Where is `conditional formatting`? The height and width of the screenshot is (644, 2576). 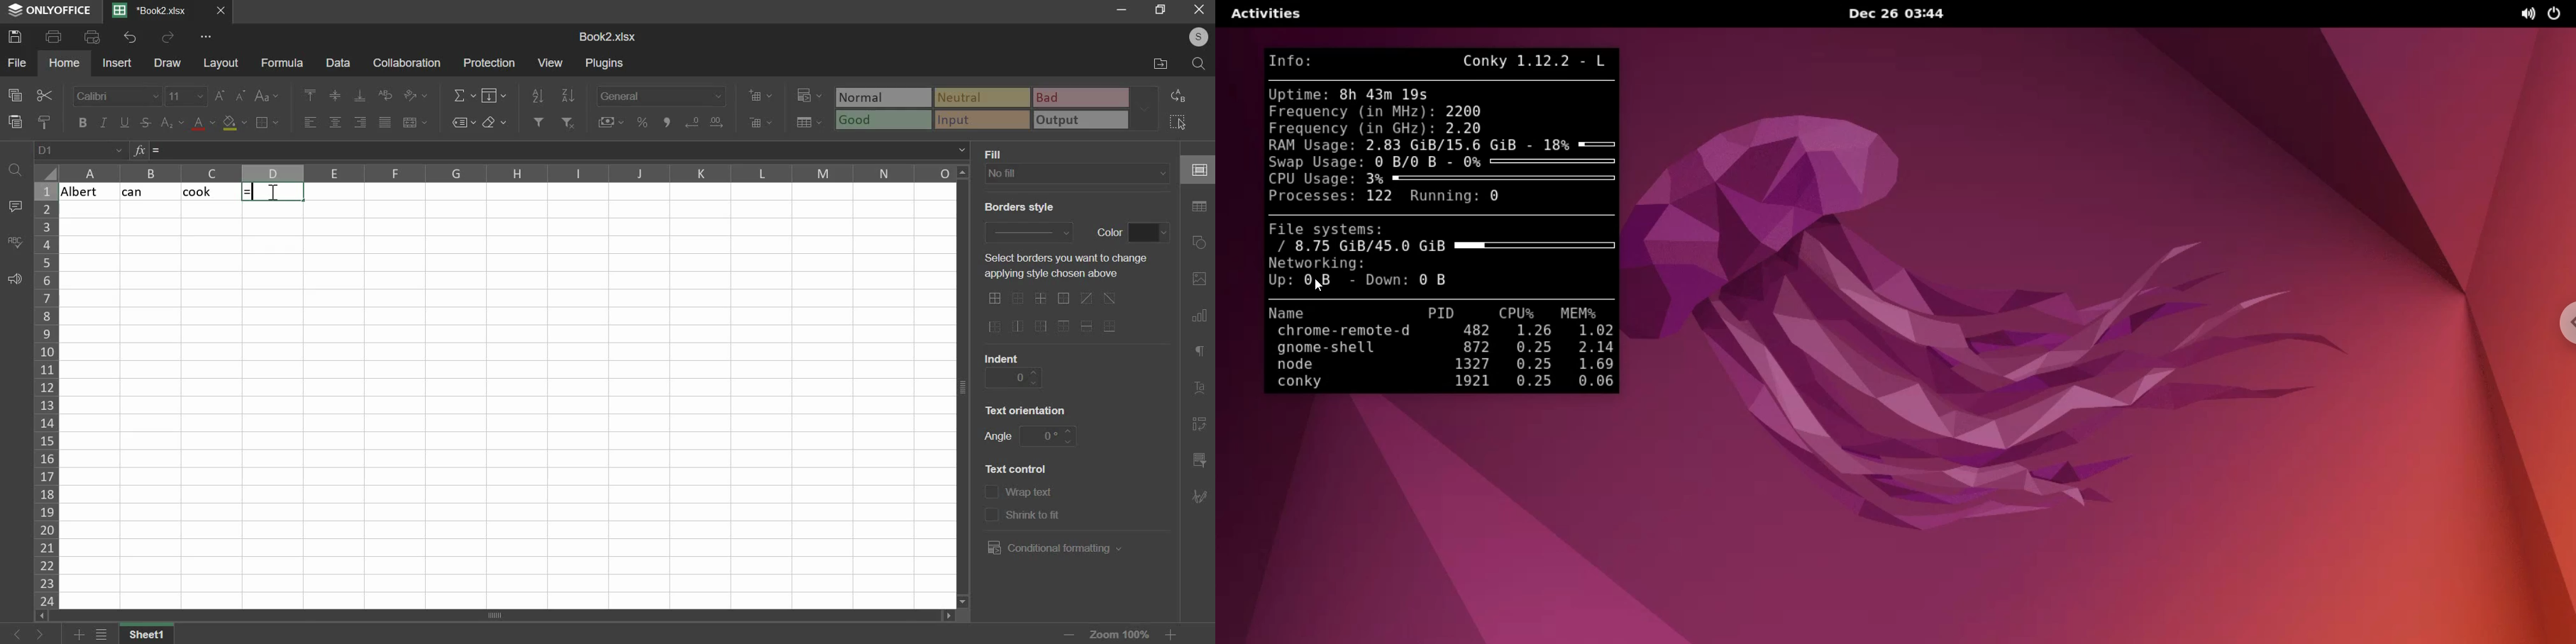 conditional formatting is located at coordinates (808, 96).